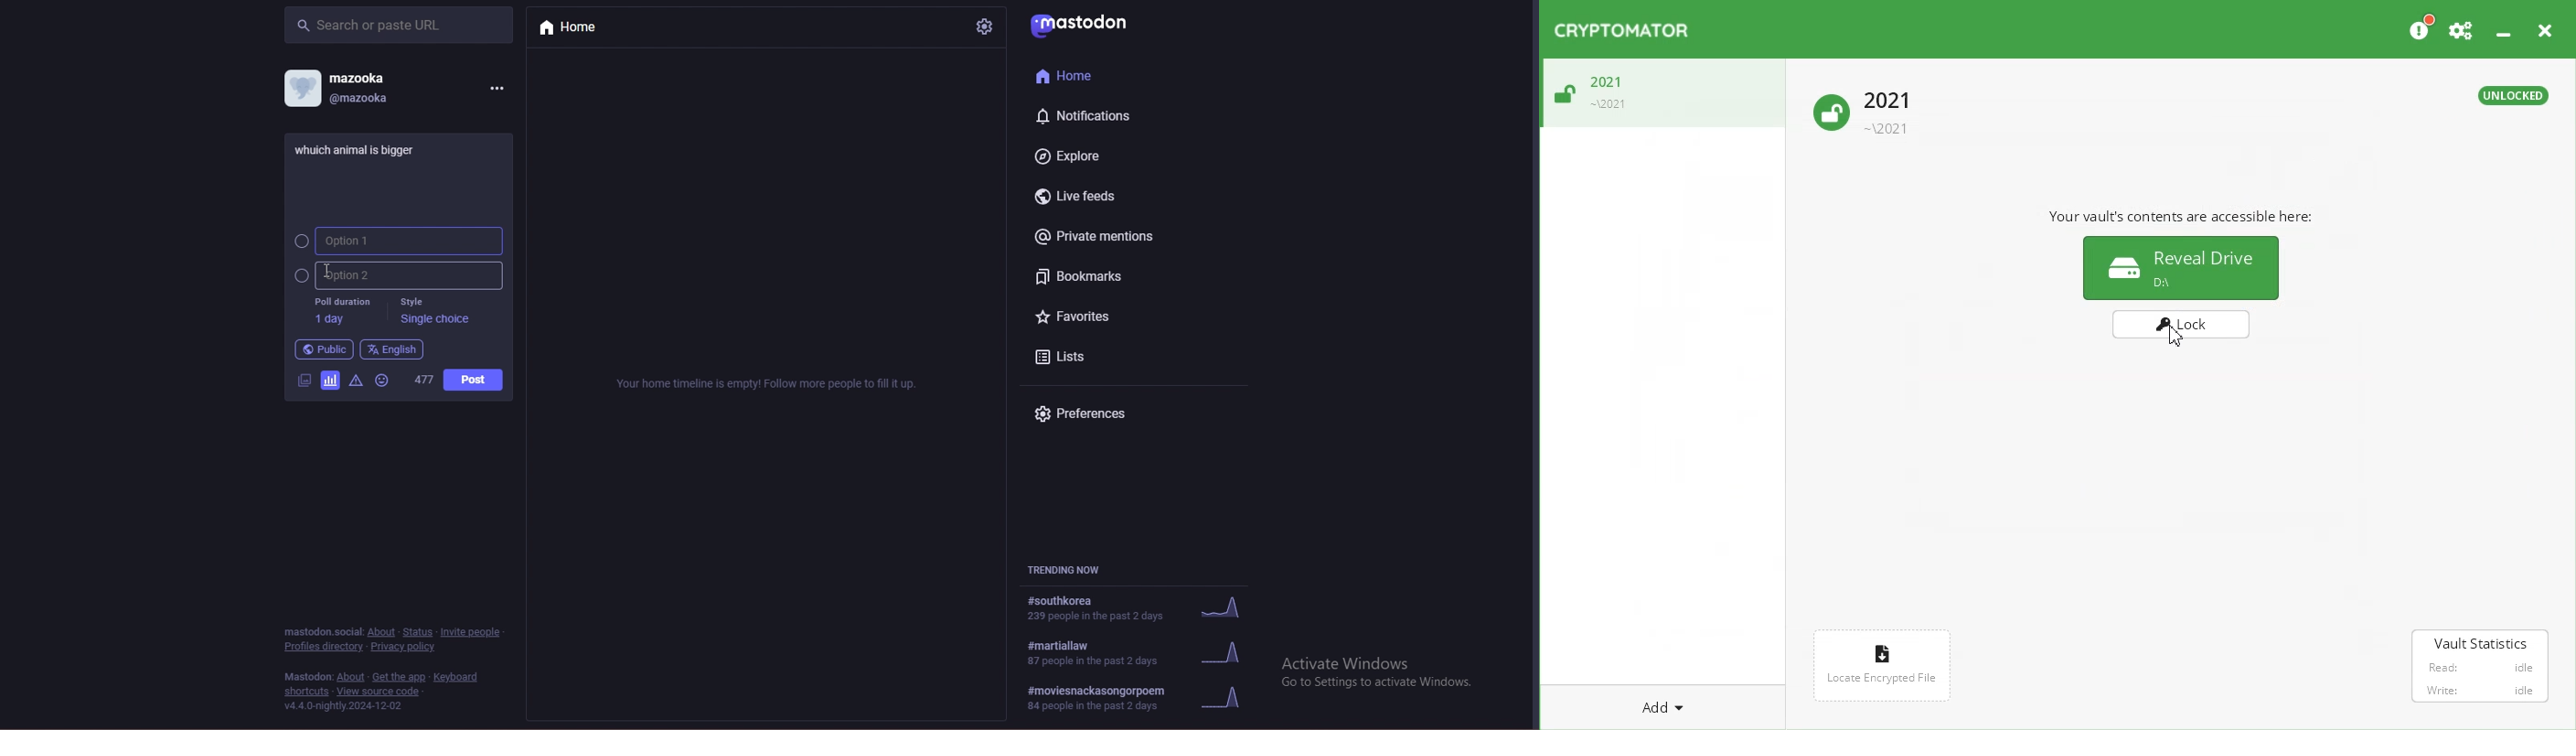  I want to click on Please Consider donating, so click(2421, 27).